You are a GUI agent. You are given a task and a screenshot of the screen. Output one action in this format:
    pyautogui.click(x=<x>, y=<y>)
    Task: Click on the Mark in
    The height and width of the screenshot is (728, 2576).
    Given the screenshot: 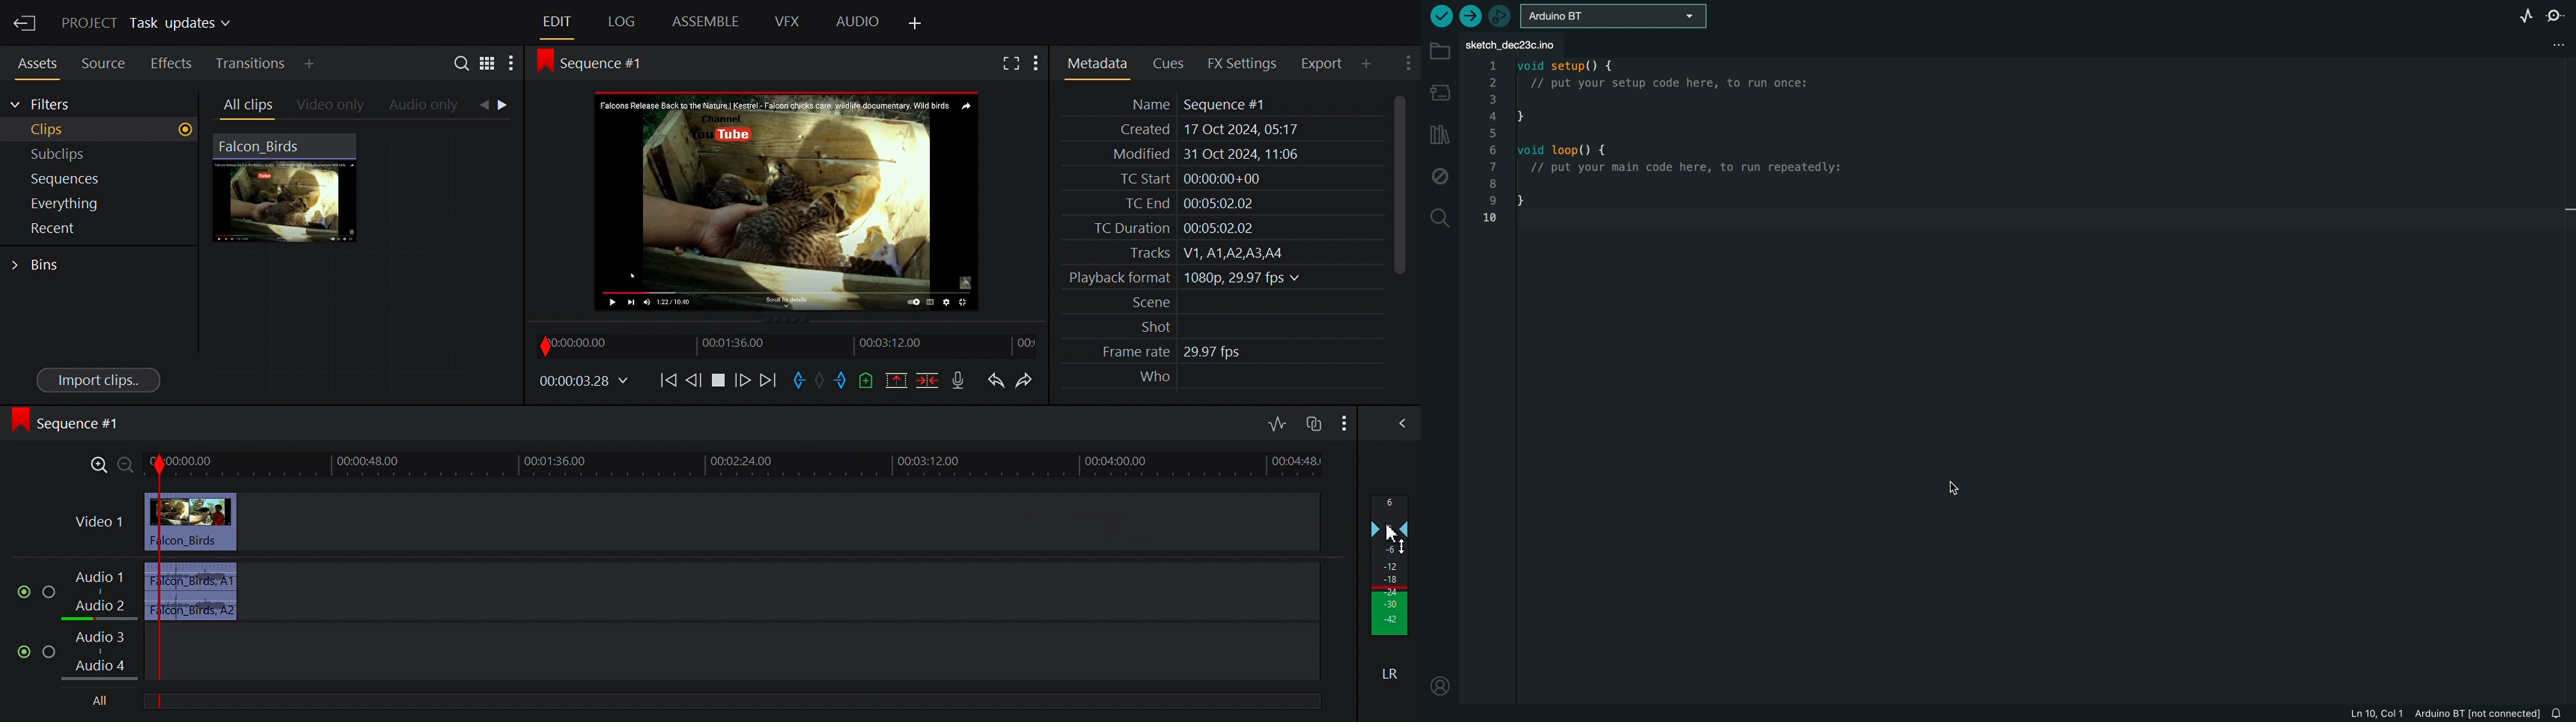 What is the action you would take?
    pyautogui.click(x=797, y=380)
    